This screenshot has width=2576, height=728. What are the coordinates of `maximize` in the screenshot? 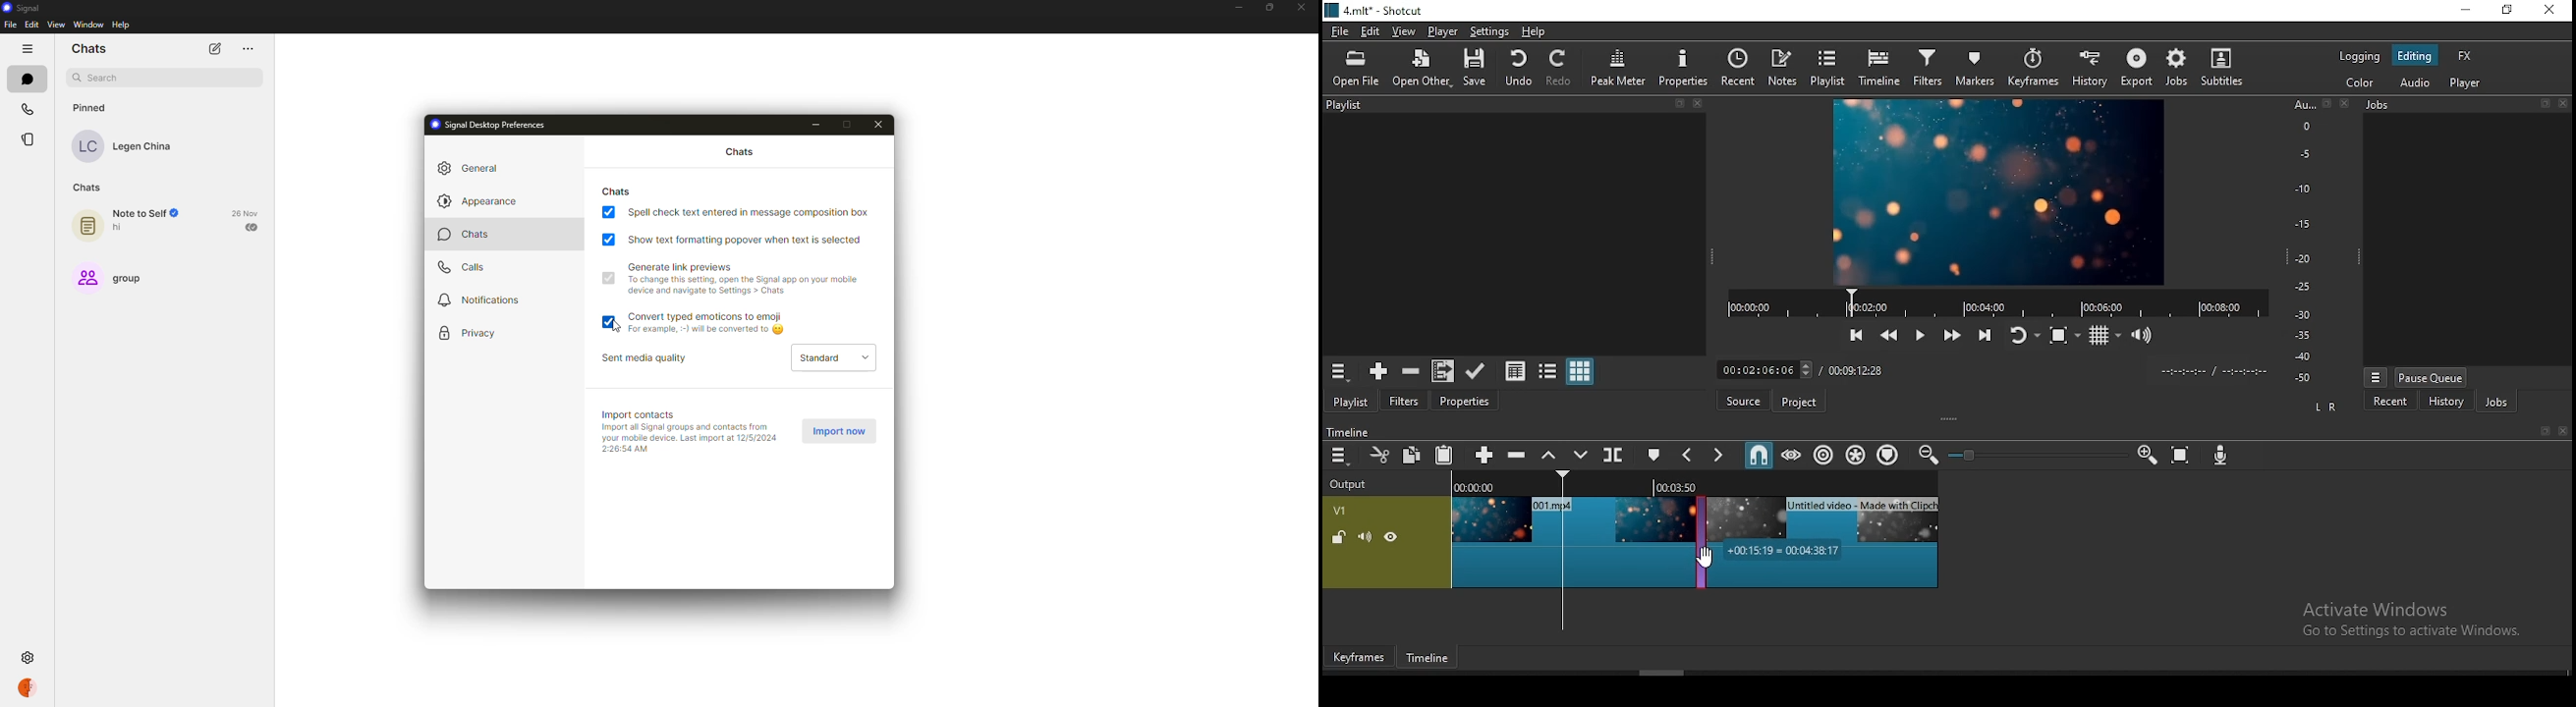 It's located at (1267, 8).